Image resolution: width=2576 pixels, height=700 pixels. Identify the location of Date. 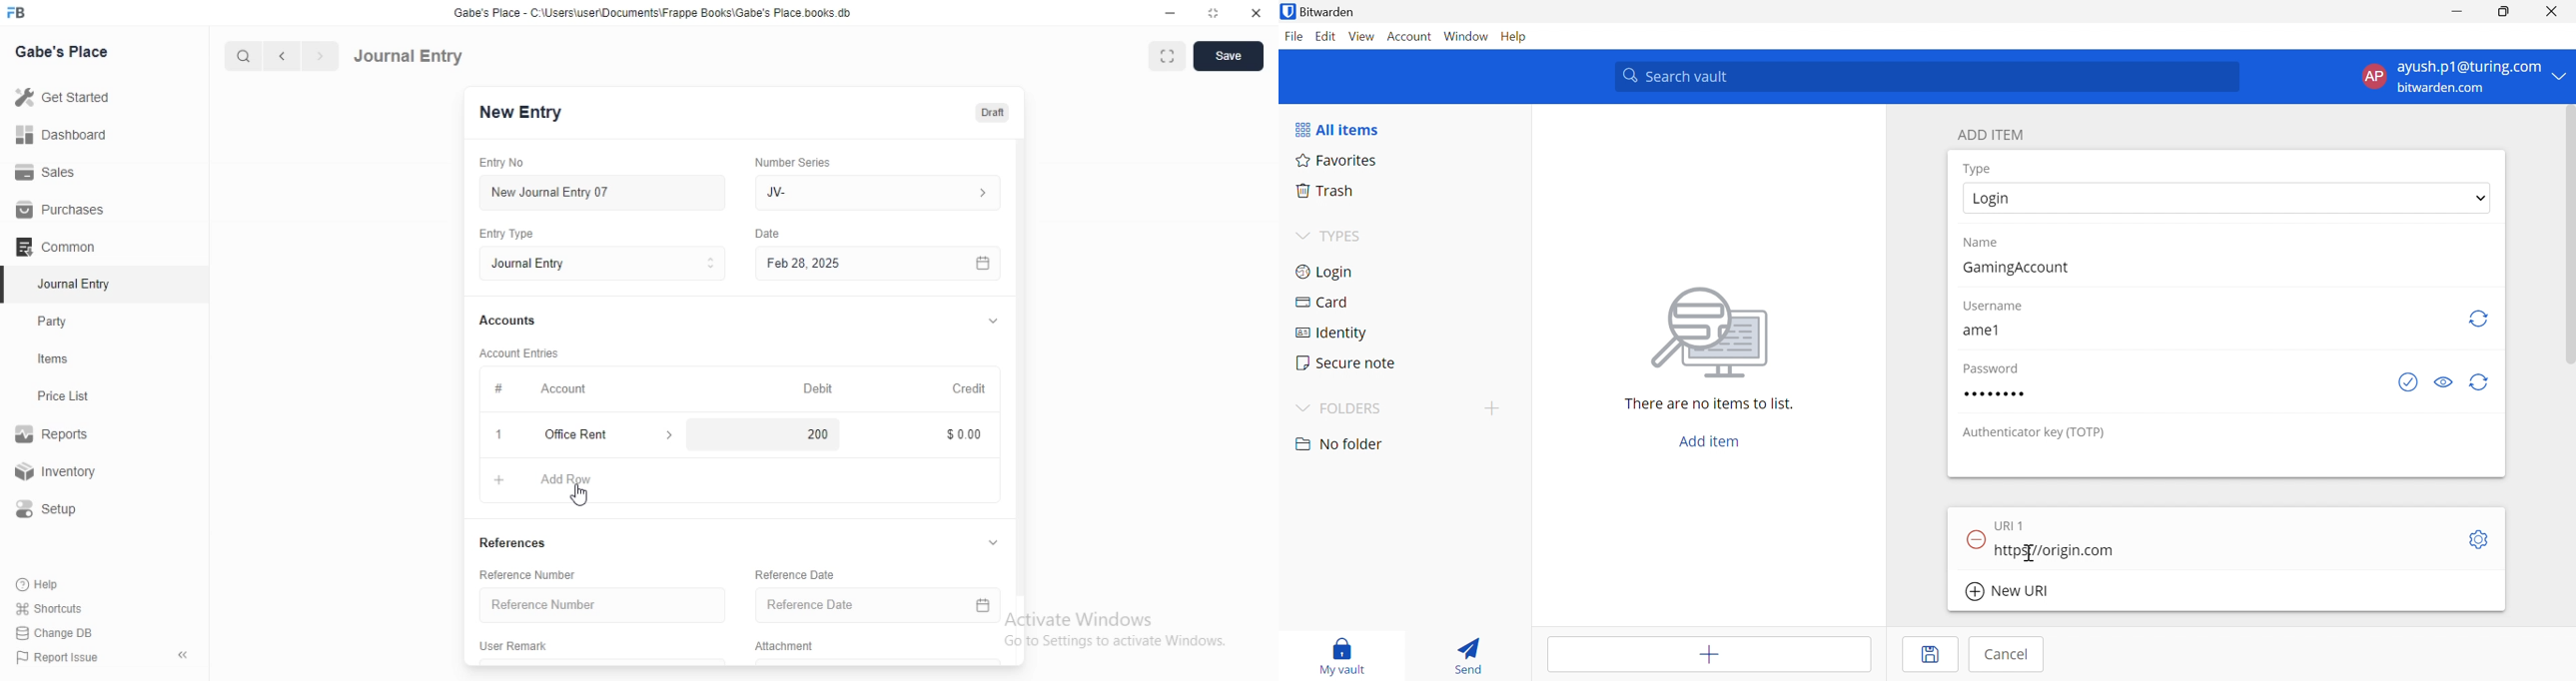
(769, 233).